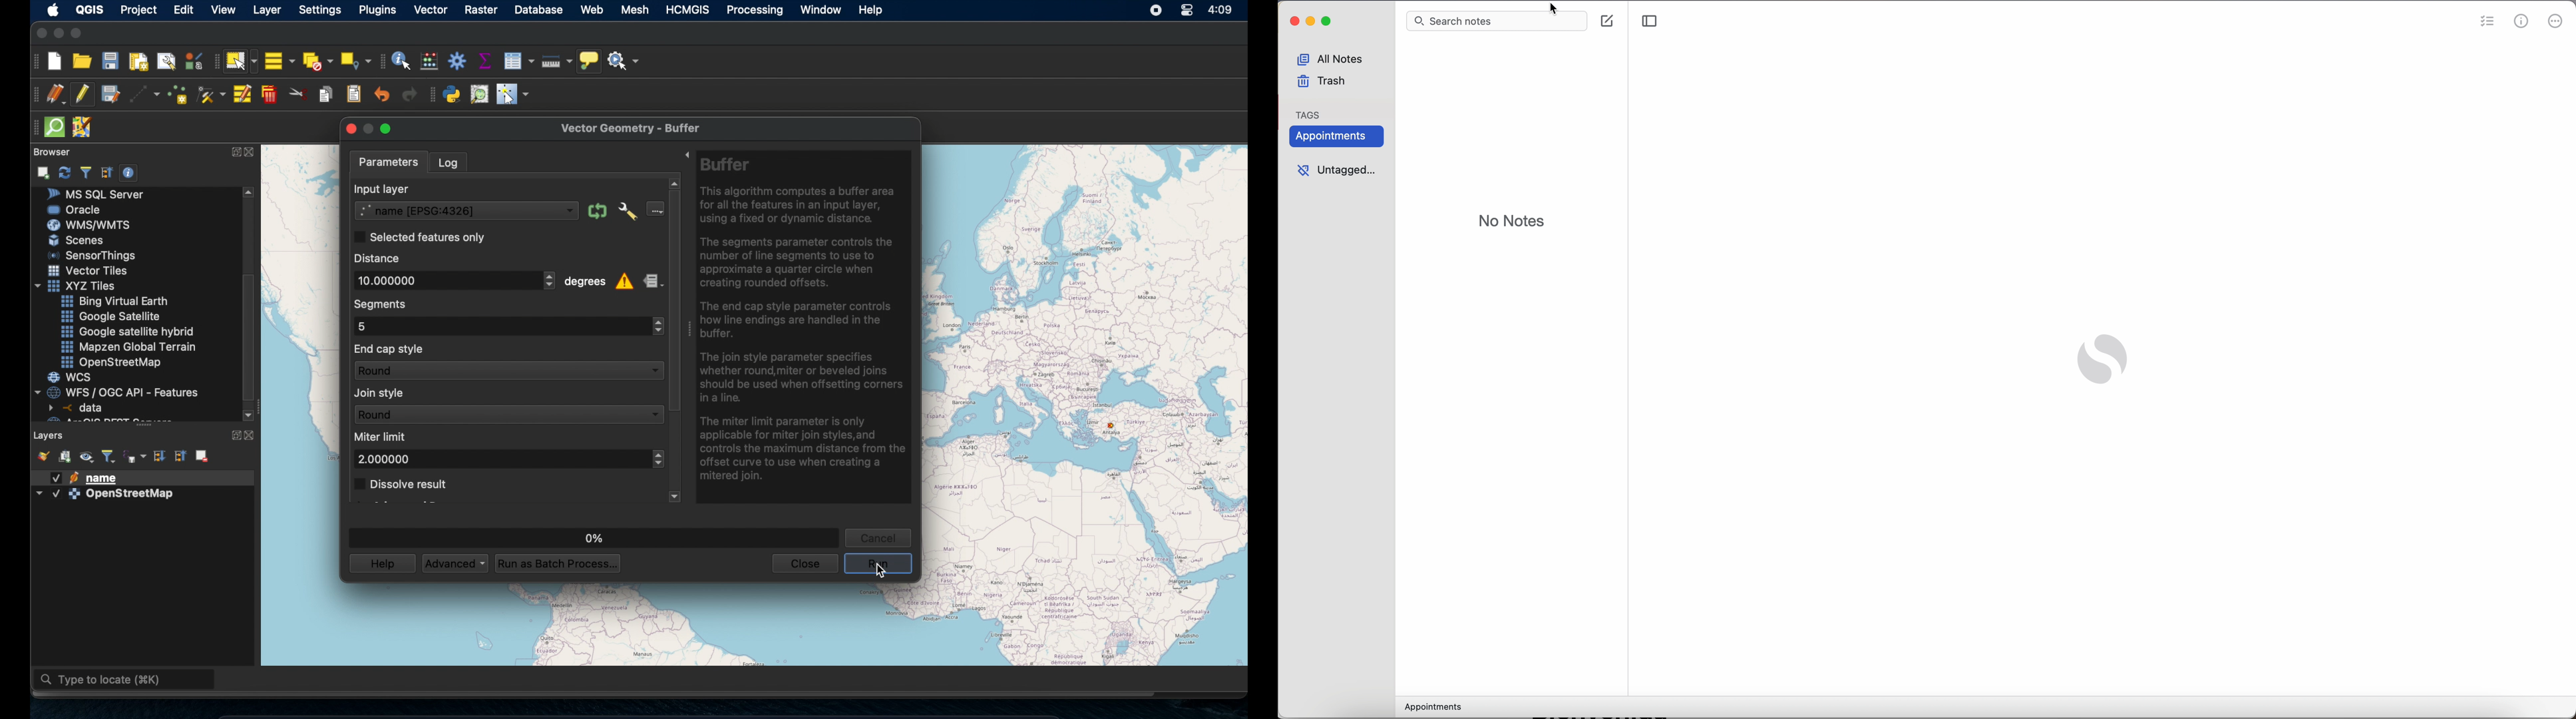  Describe the element at coordinates (881, 536) in the screenshot. I see `cancel` at that location.